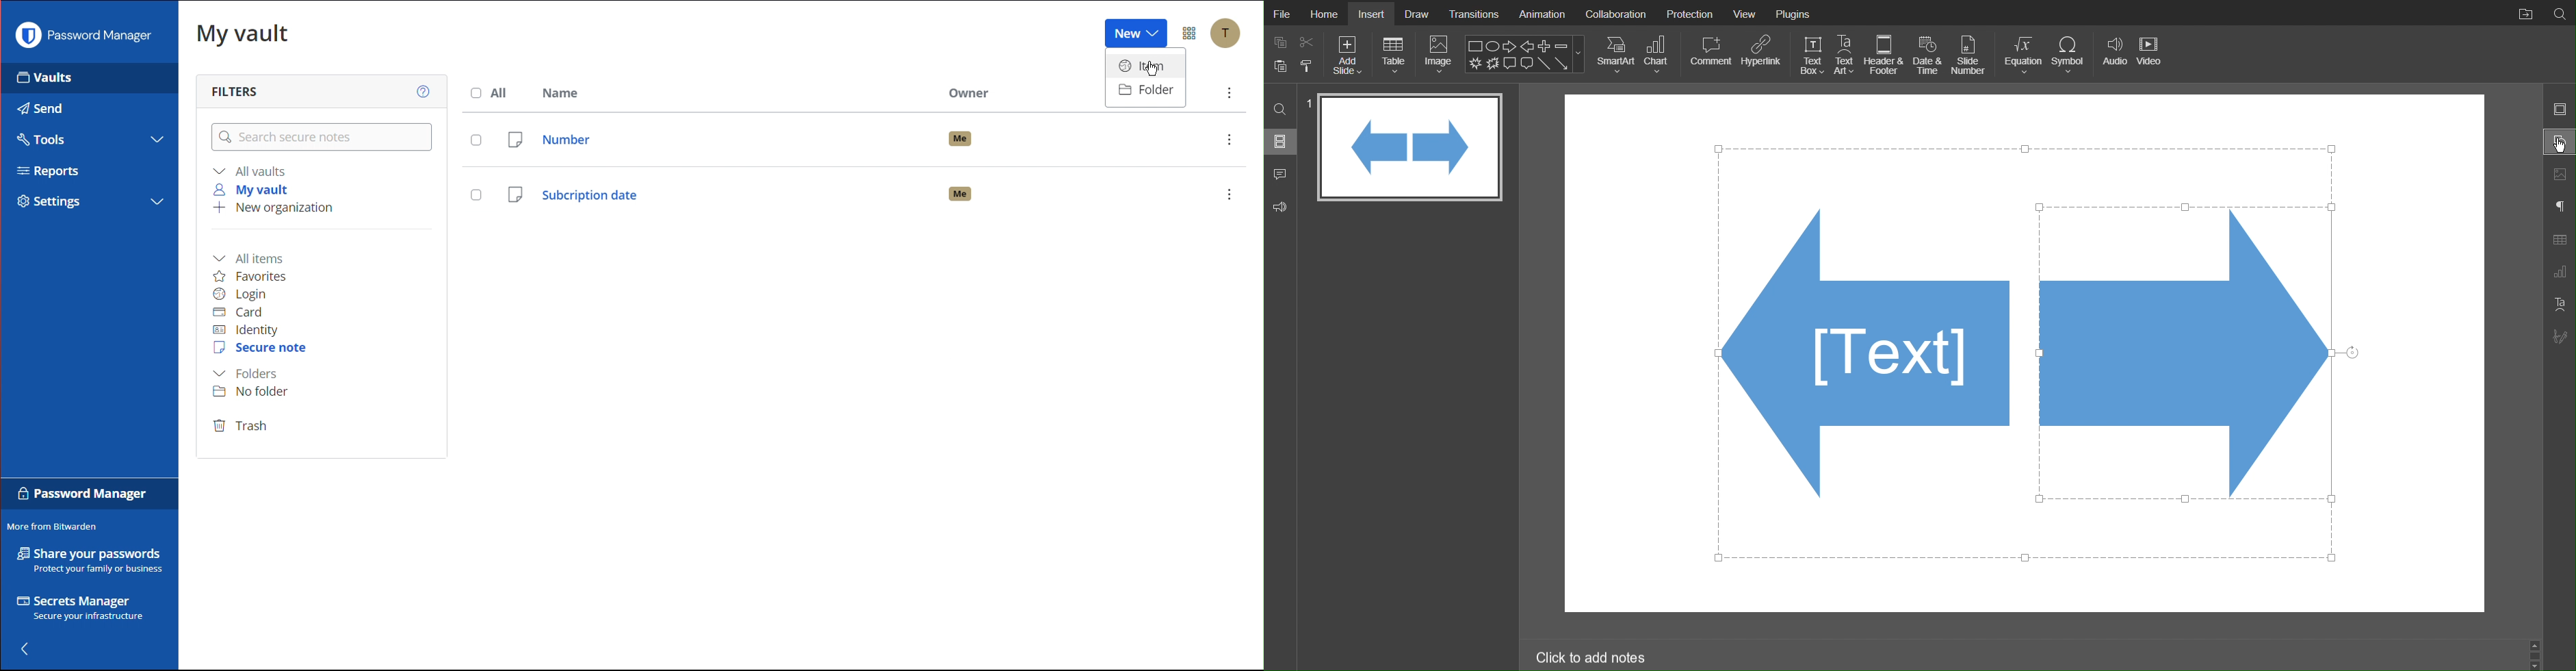  Describe the element at coordinates (852, 191) in the screenshot. I see `Subscription Date` at that location.